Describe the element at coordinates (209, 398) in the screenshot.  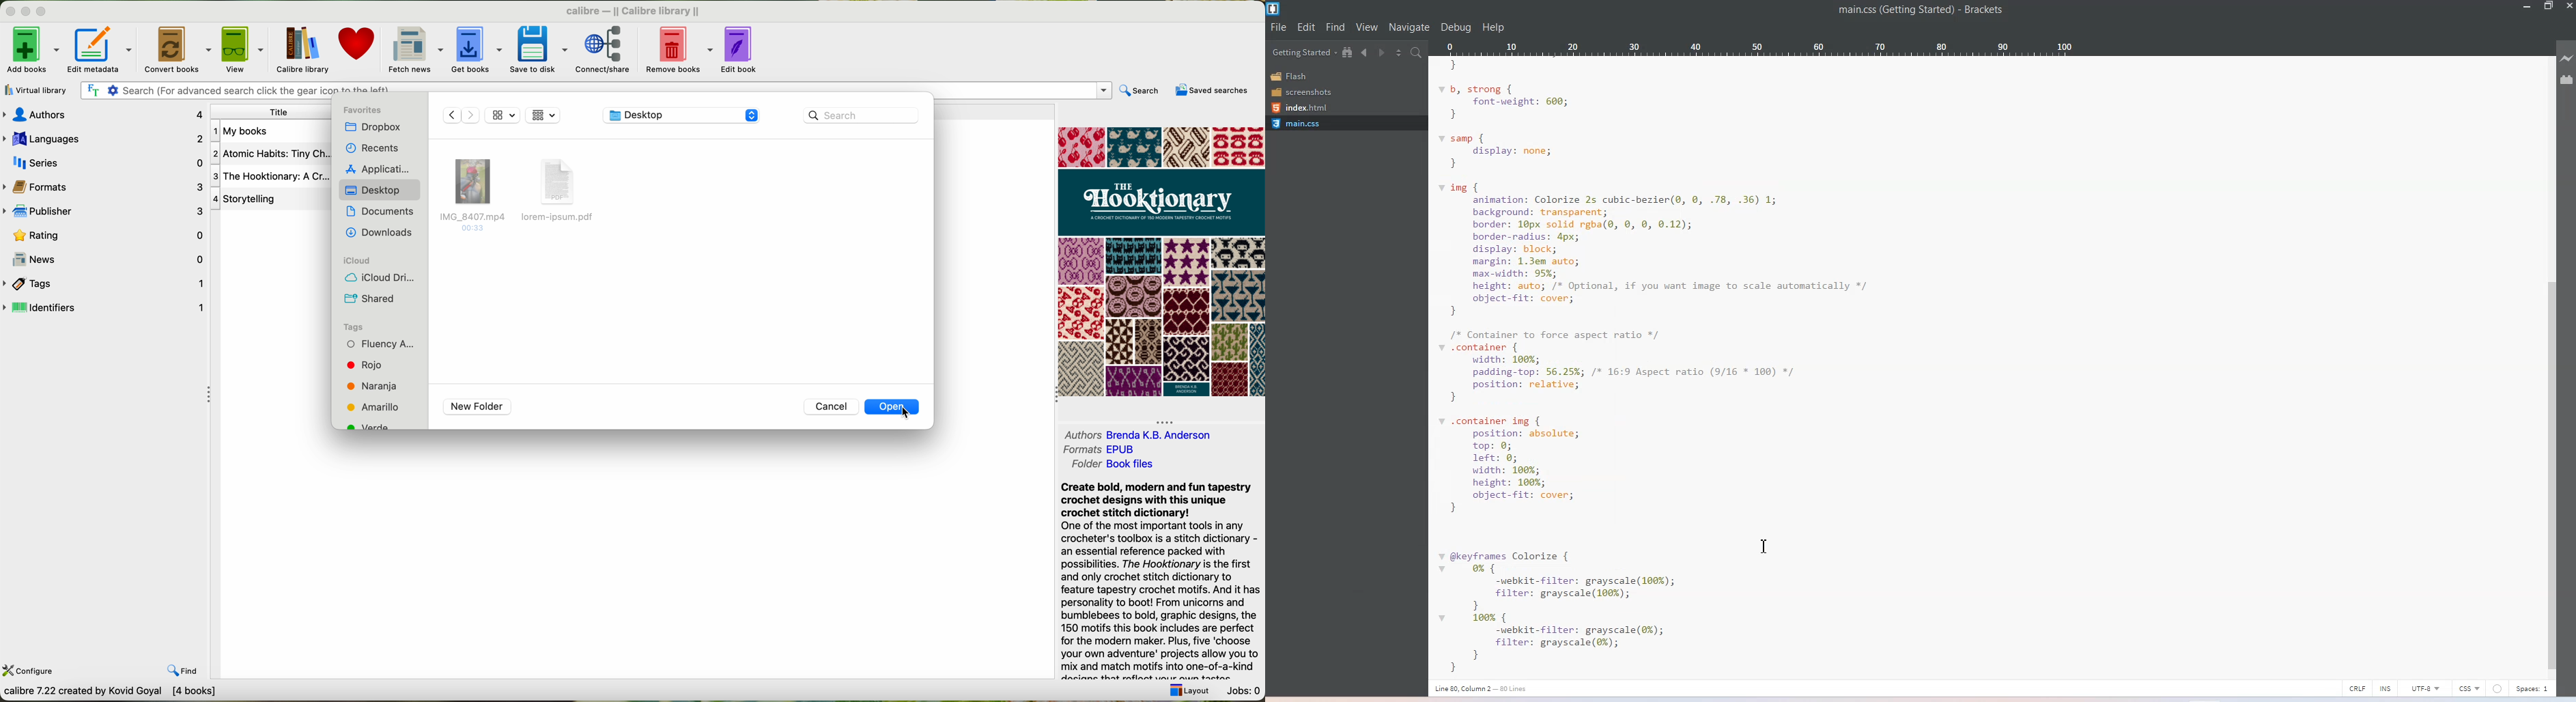
I see `collapse` at that location.